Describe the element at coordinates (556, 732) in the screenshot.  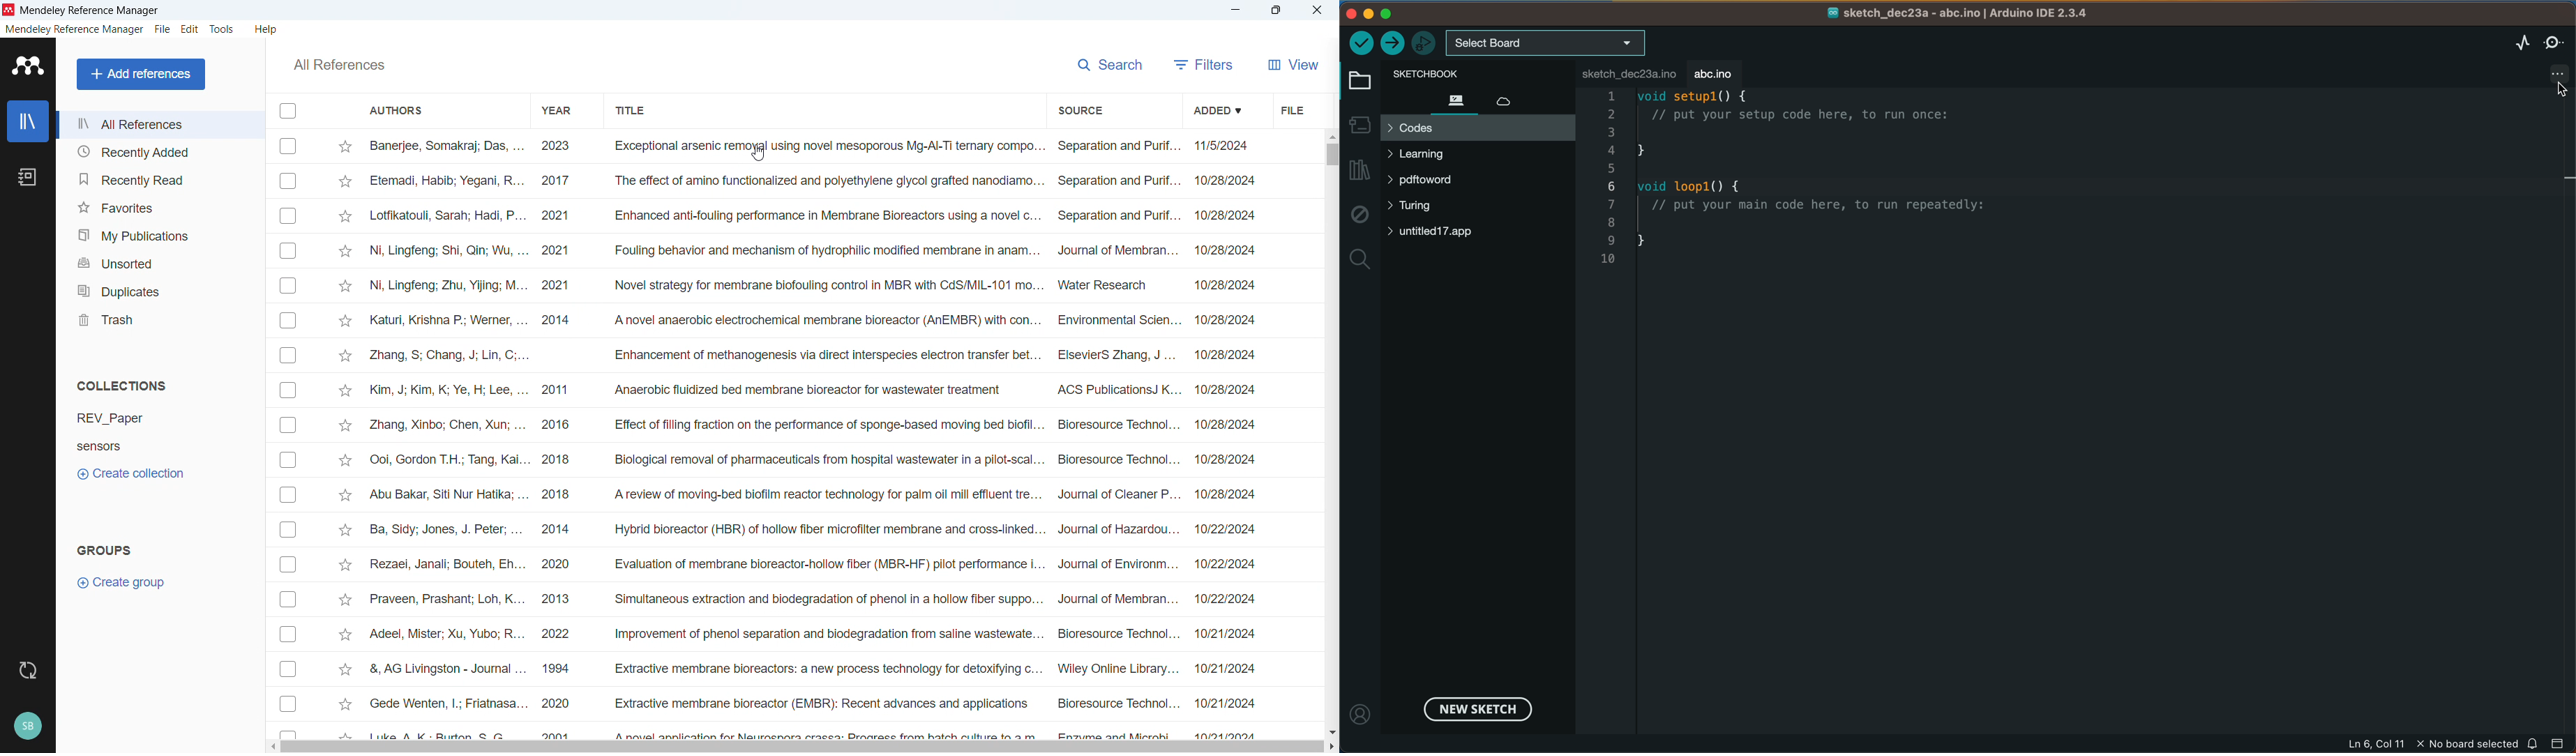
I see `2001` at that location.